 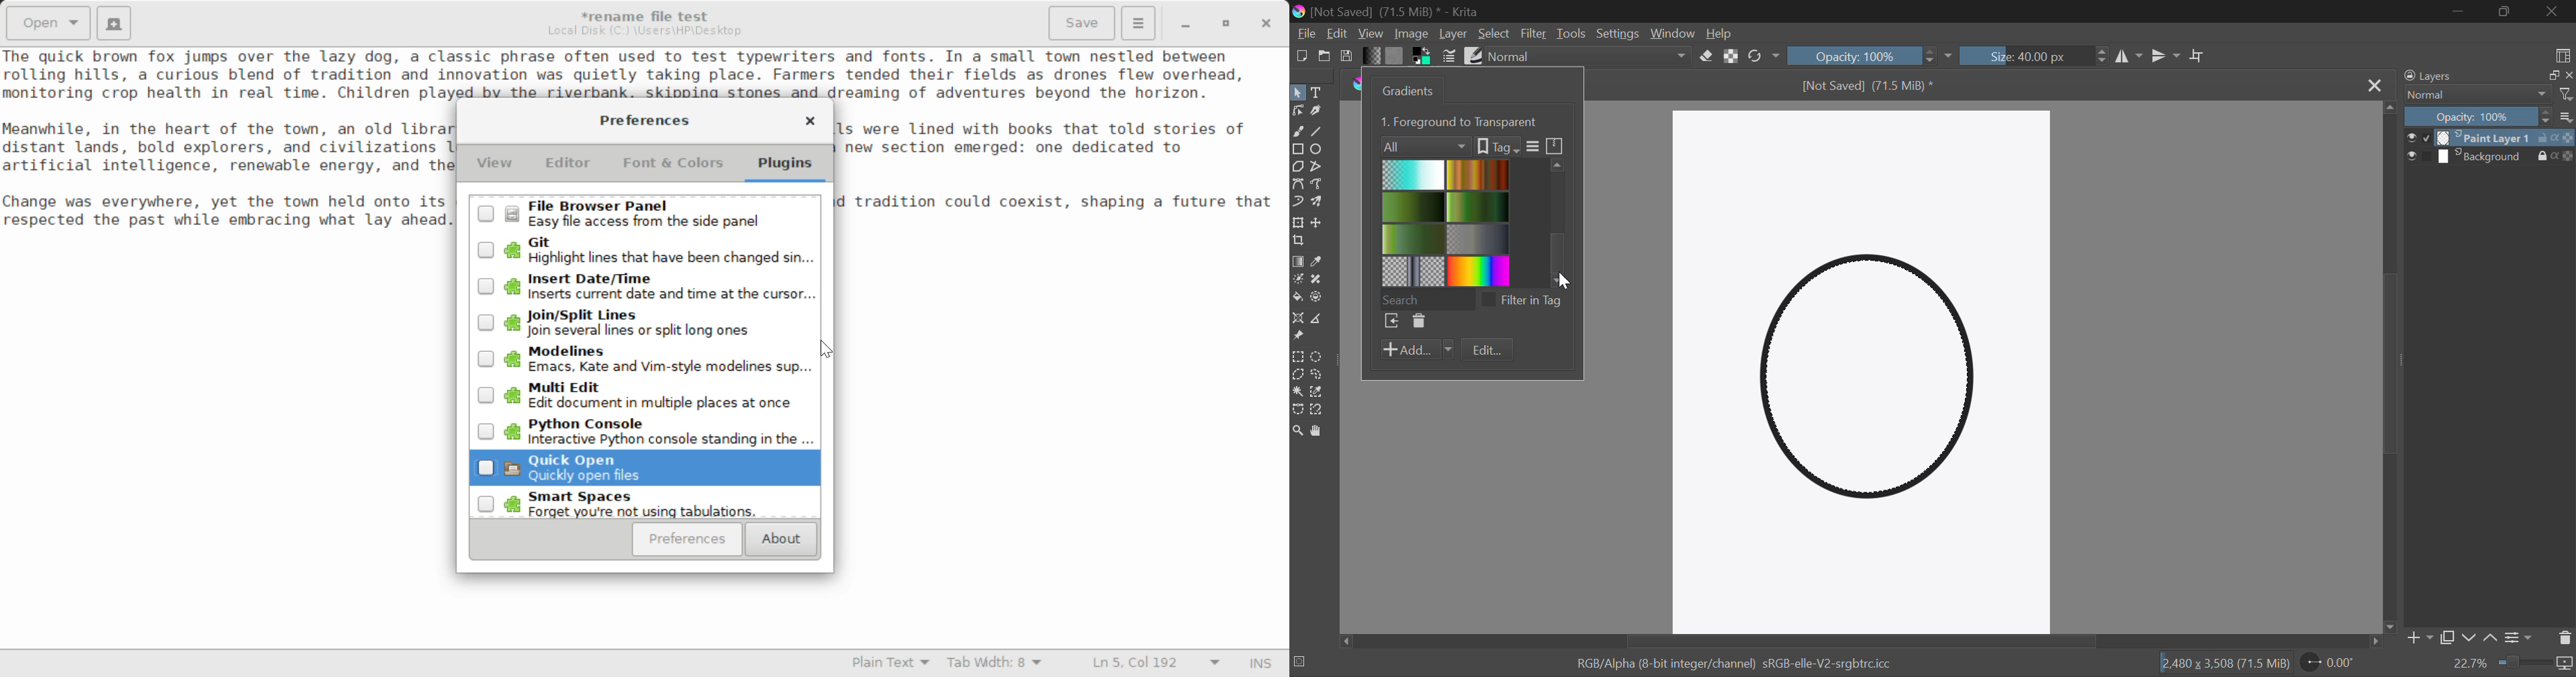 I want to click on Freehand Path Tool, so click(x=1319, y=185).